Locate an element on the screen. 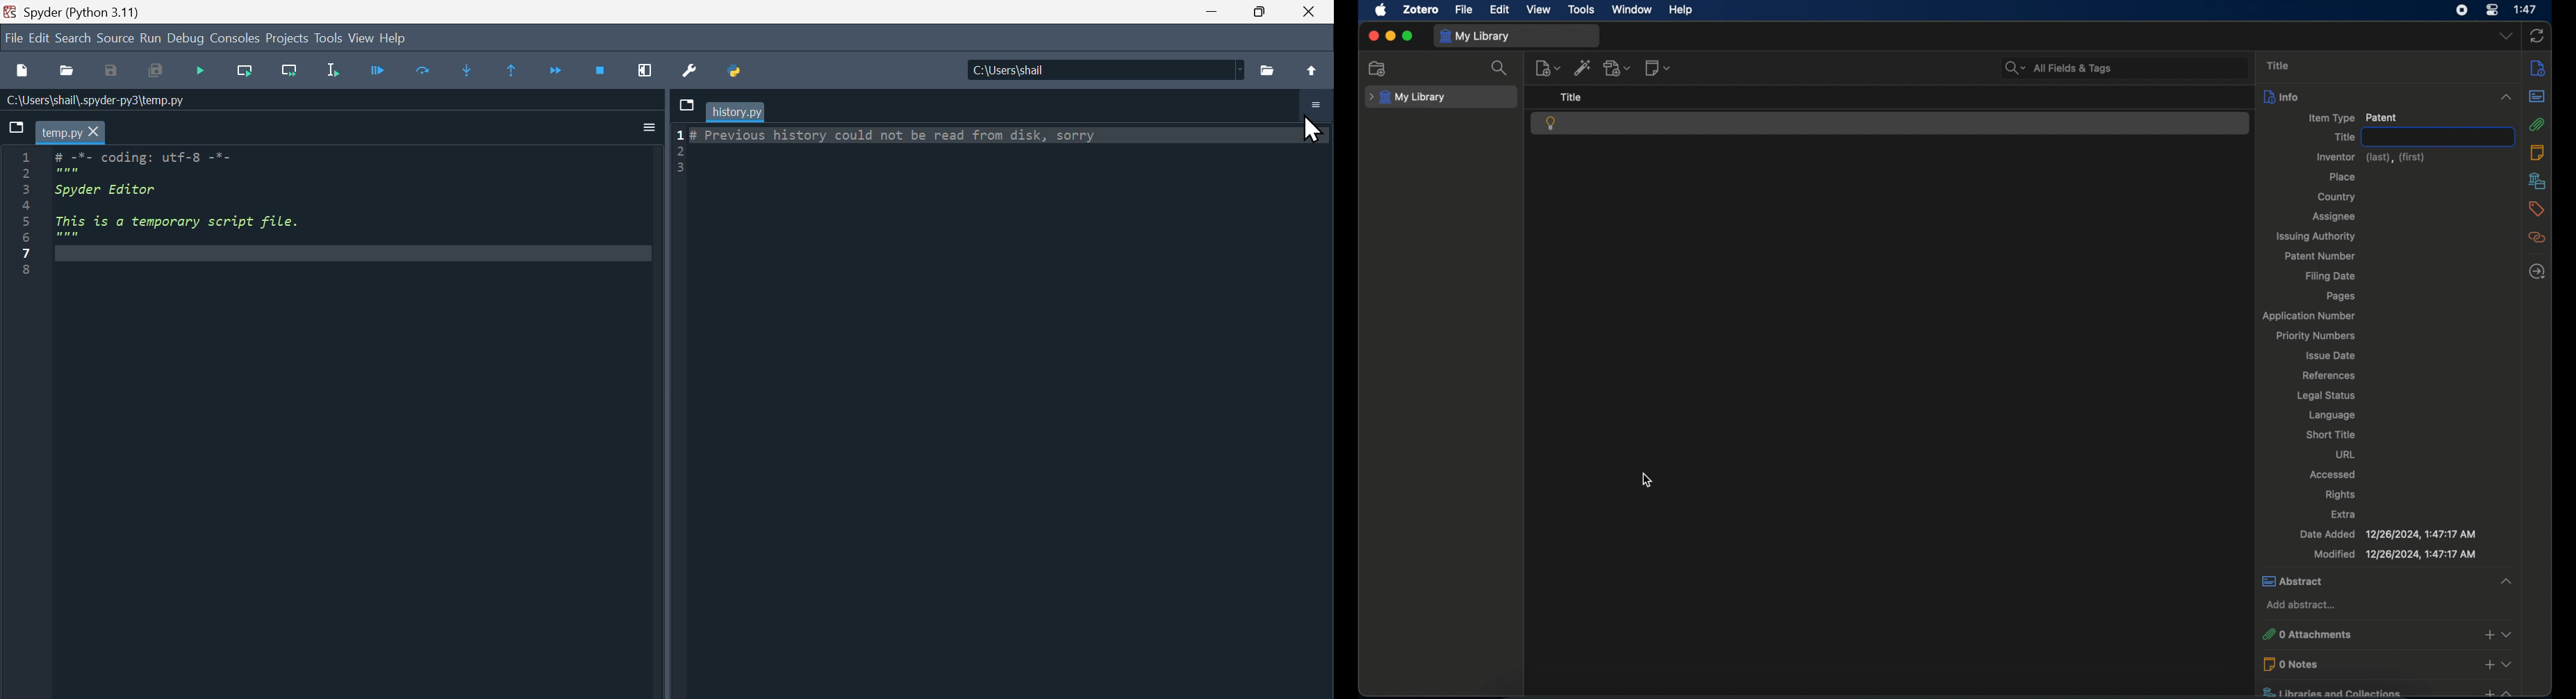  edit is located at coordinates (1500, 9).